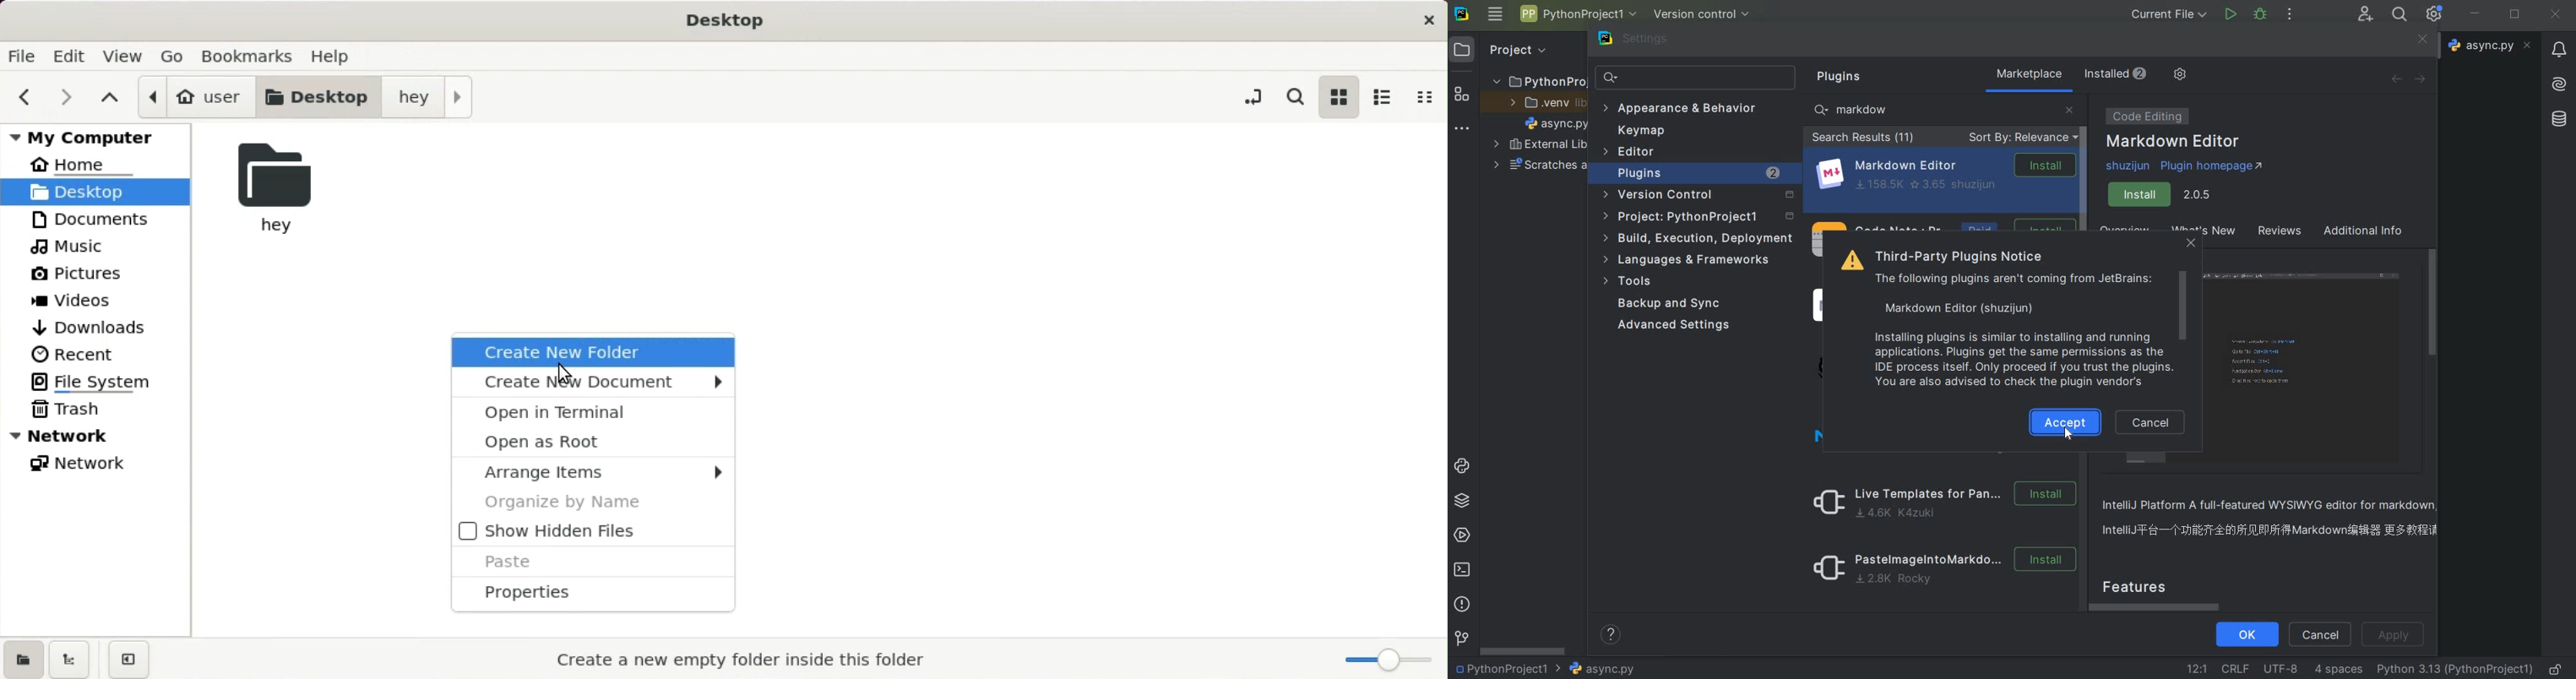 Image resolution: width=2576 pixels, height=700 pixels. I want to click on close, so click(2069, 109).